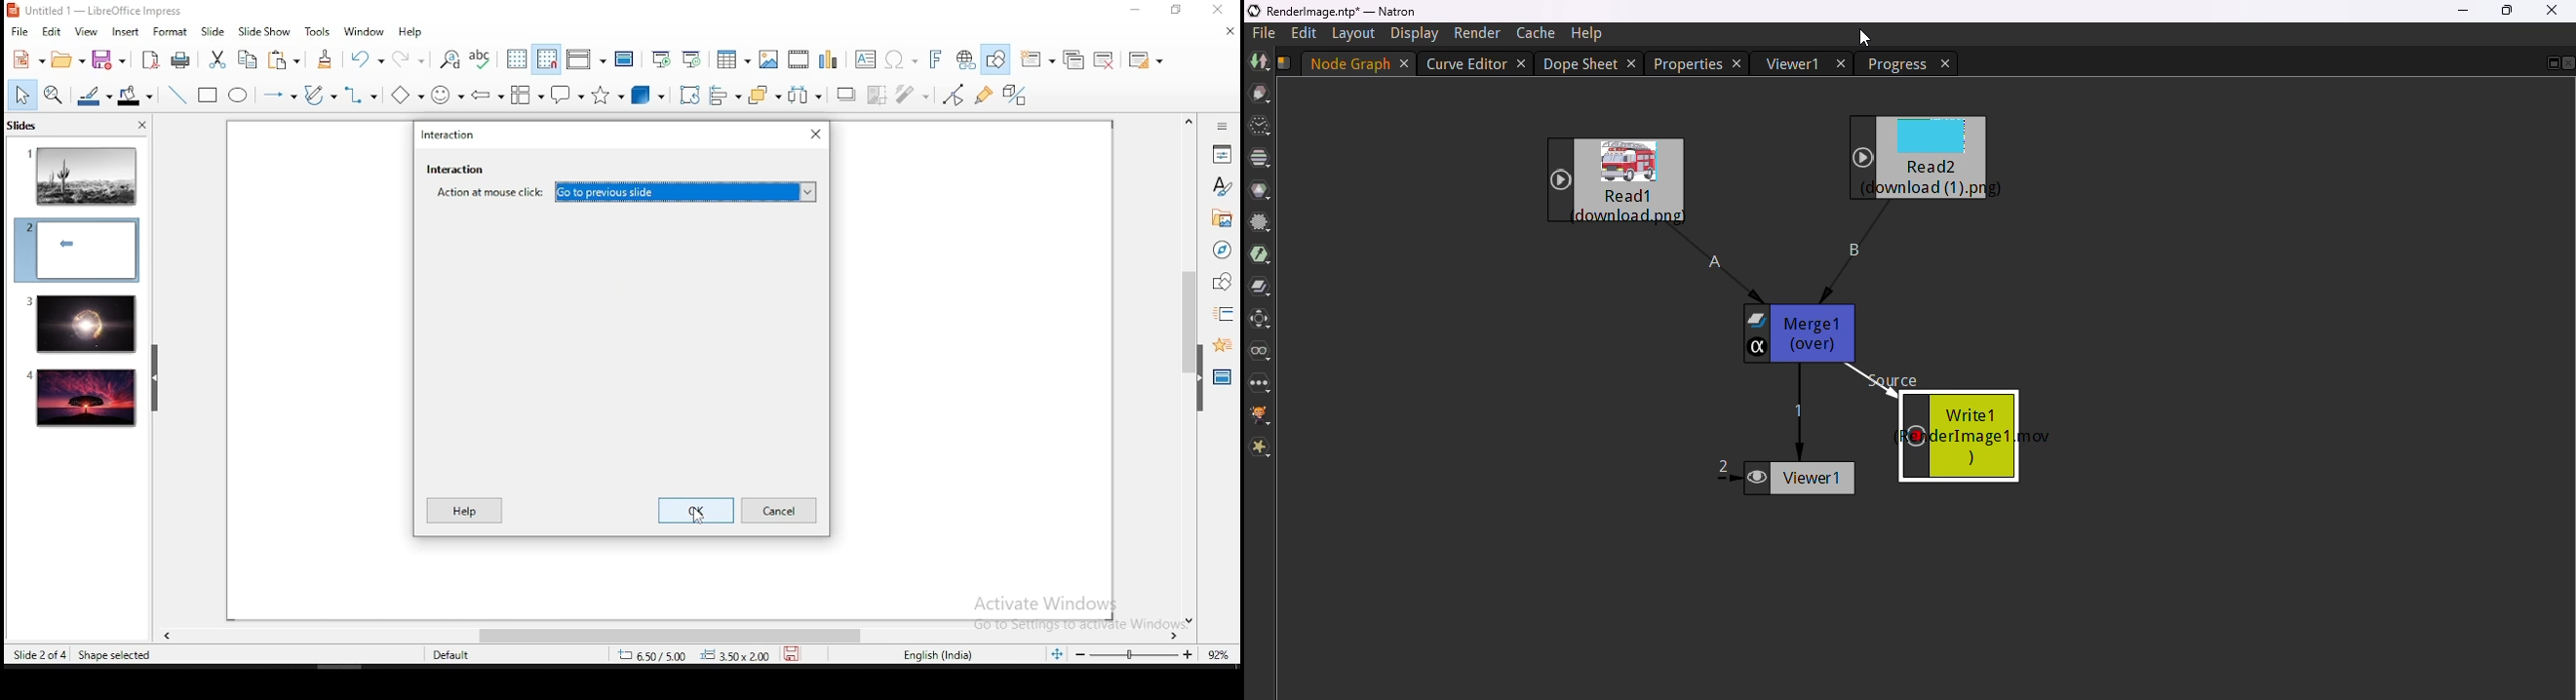 The image size is (2576, 700). I want to click on slide, so click(80, 324).